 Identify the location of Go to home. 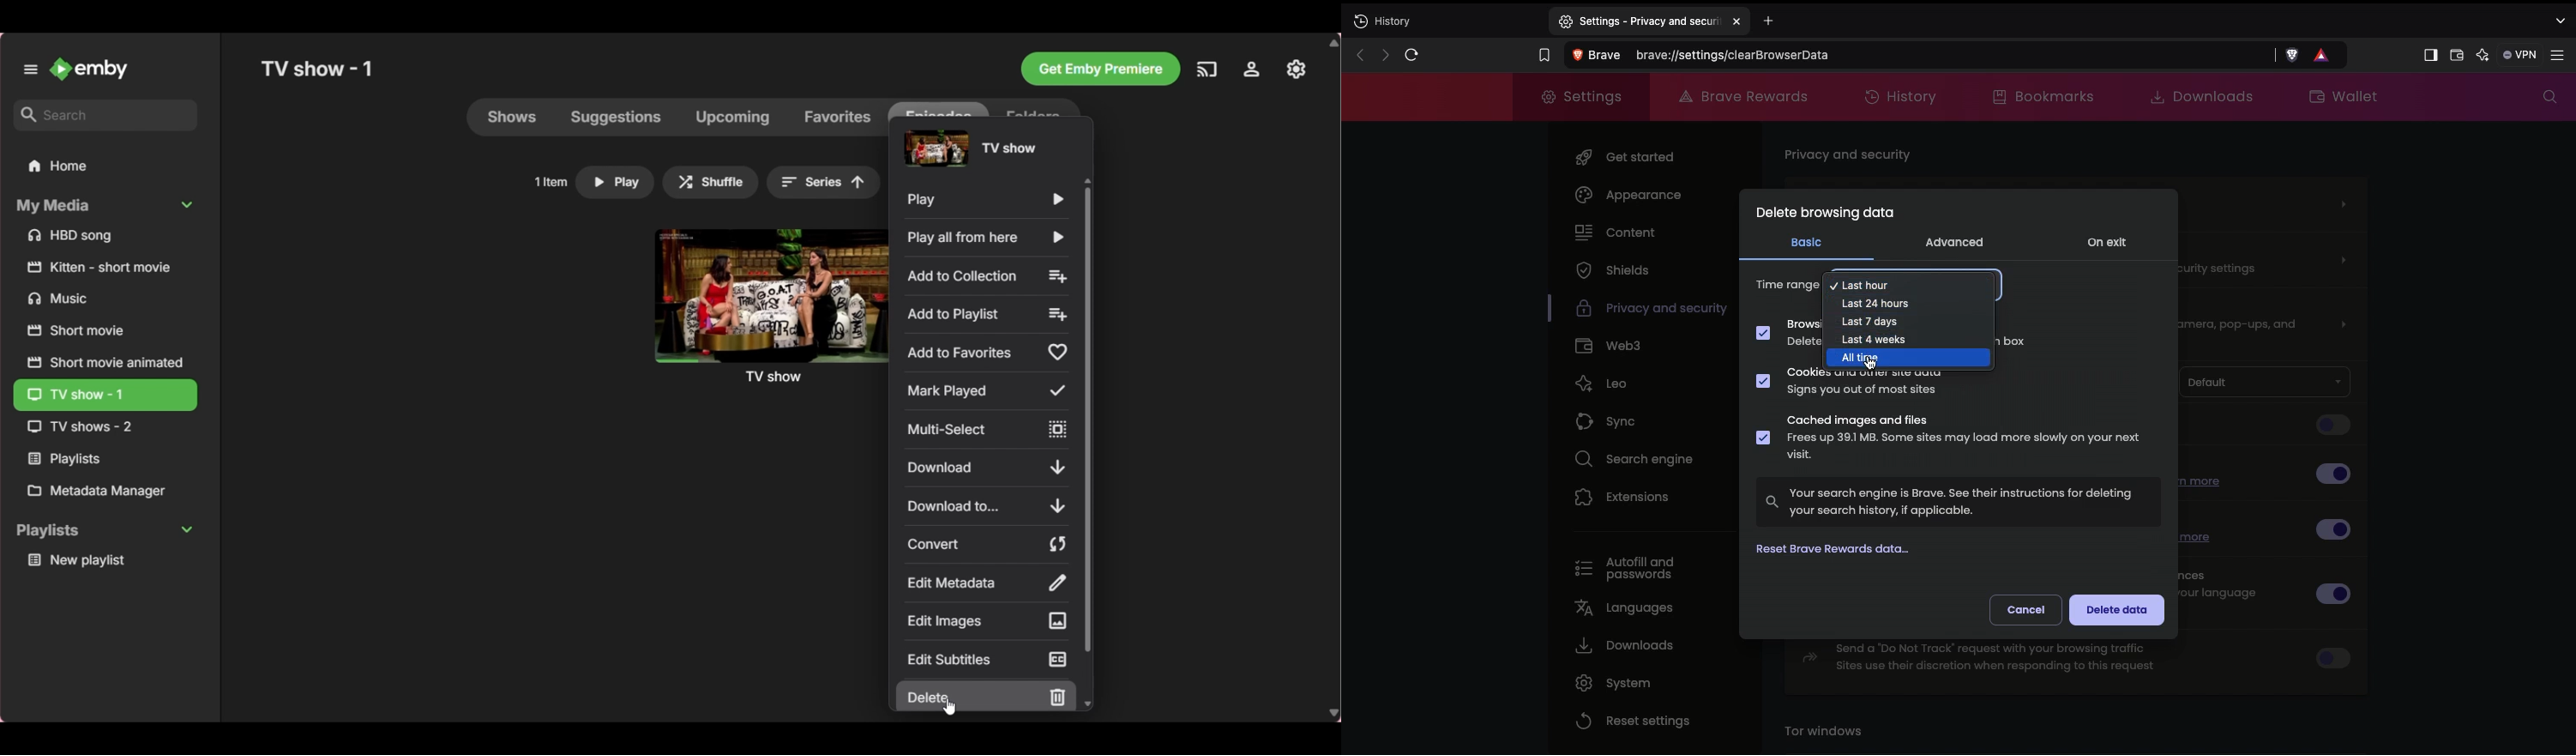
(90, 69).